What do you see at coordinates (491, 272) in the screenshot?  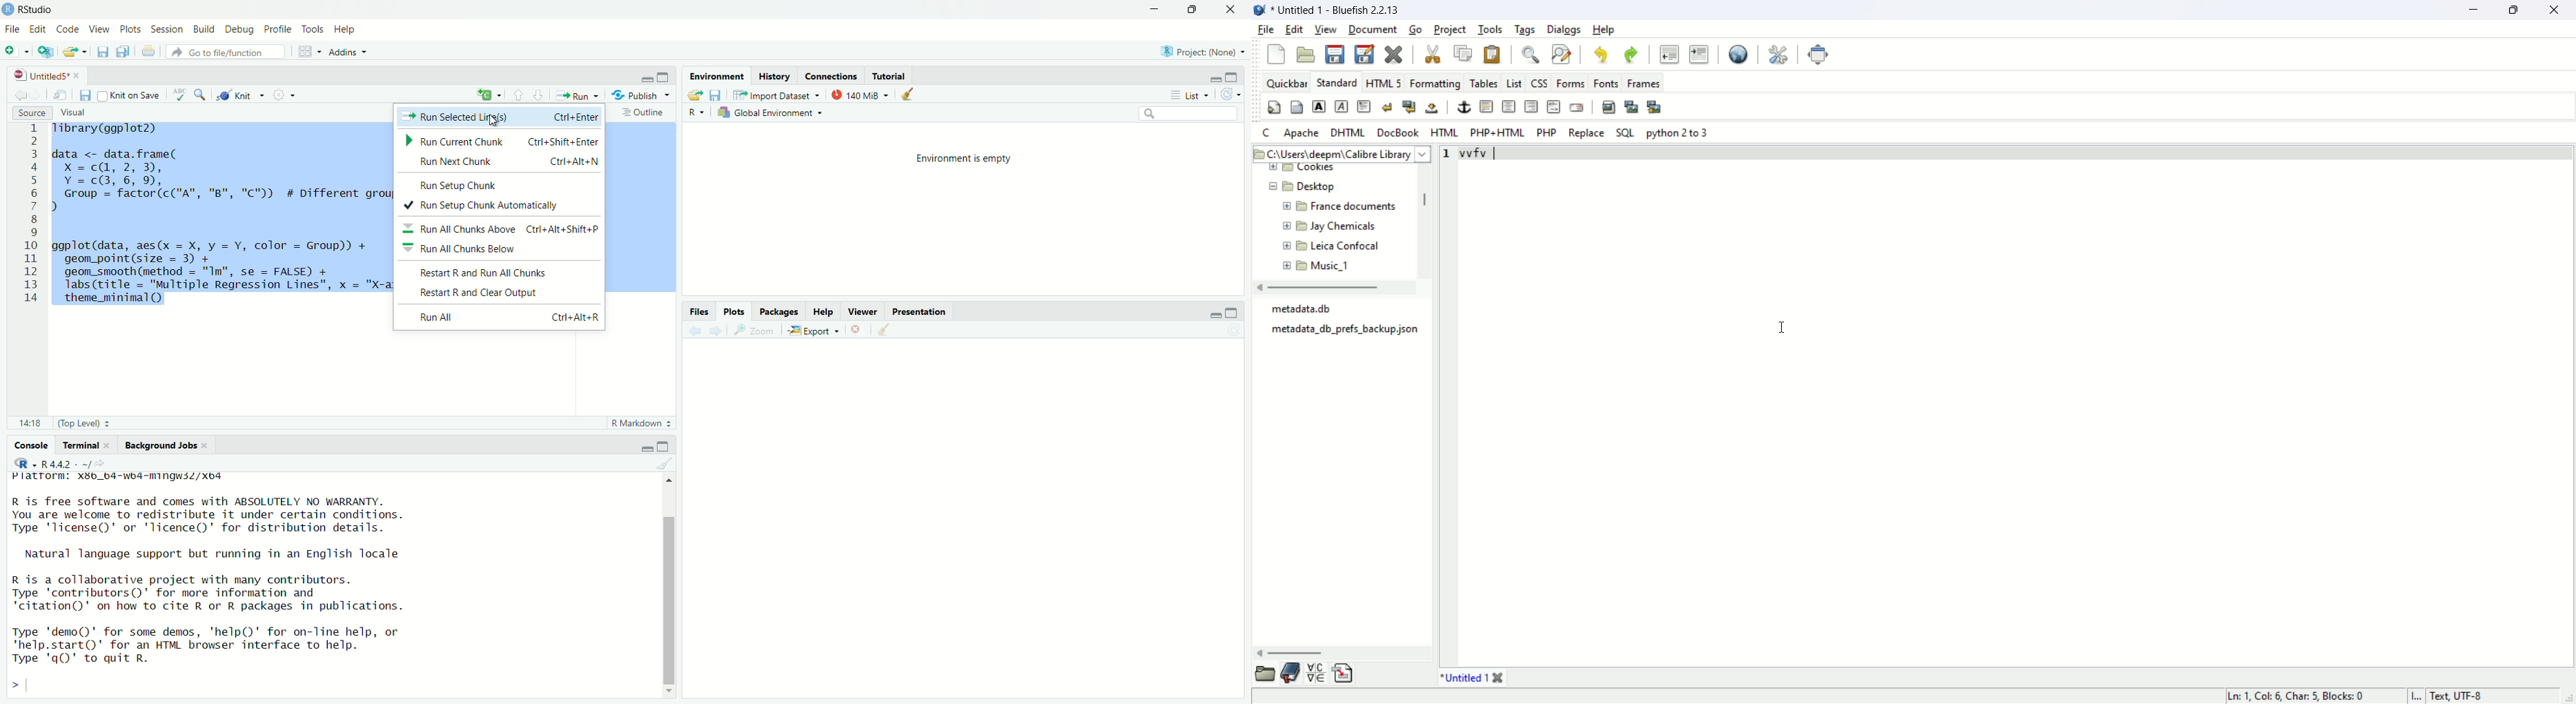 I see `Restart R and Run All Chunks` at bounding box center [491, 272].